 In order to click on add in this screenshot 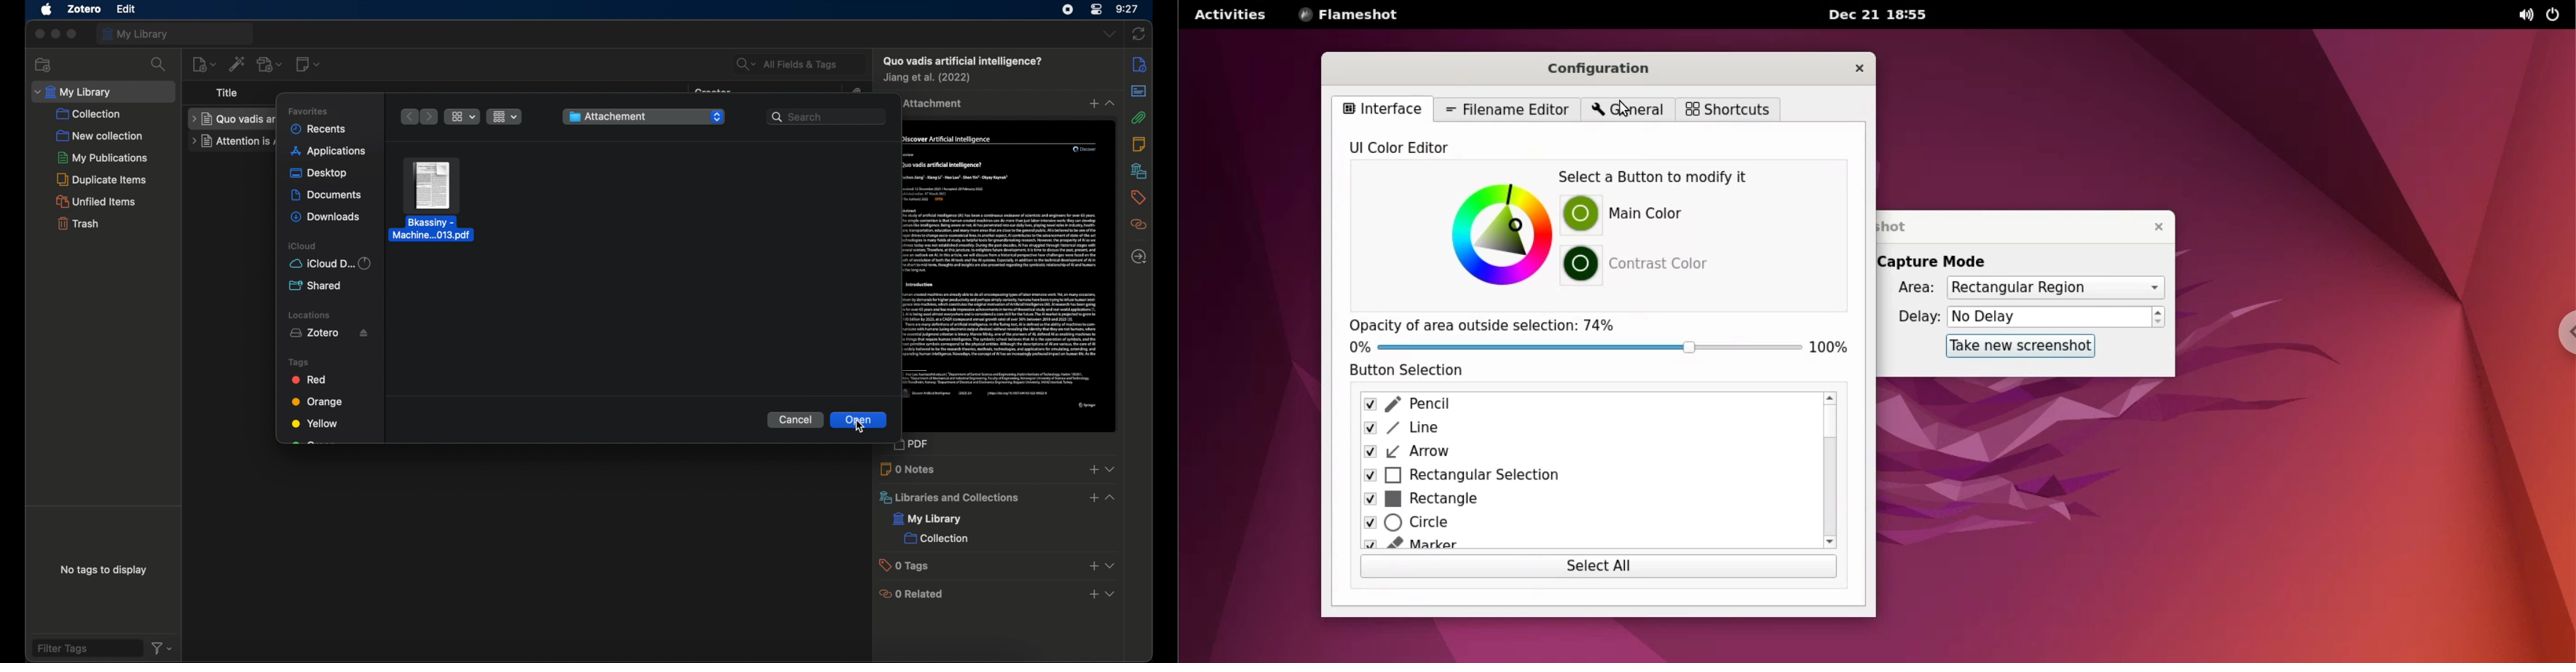, I will do `click(1093, 567)`.